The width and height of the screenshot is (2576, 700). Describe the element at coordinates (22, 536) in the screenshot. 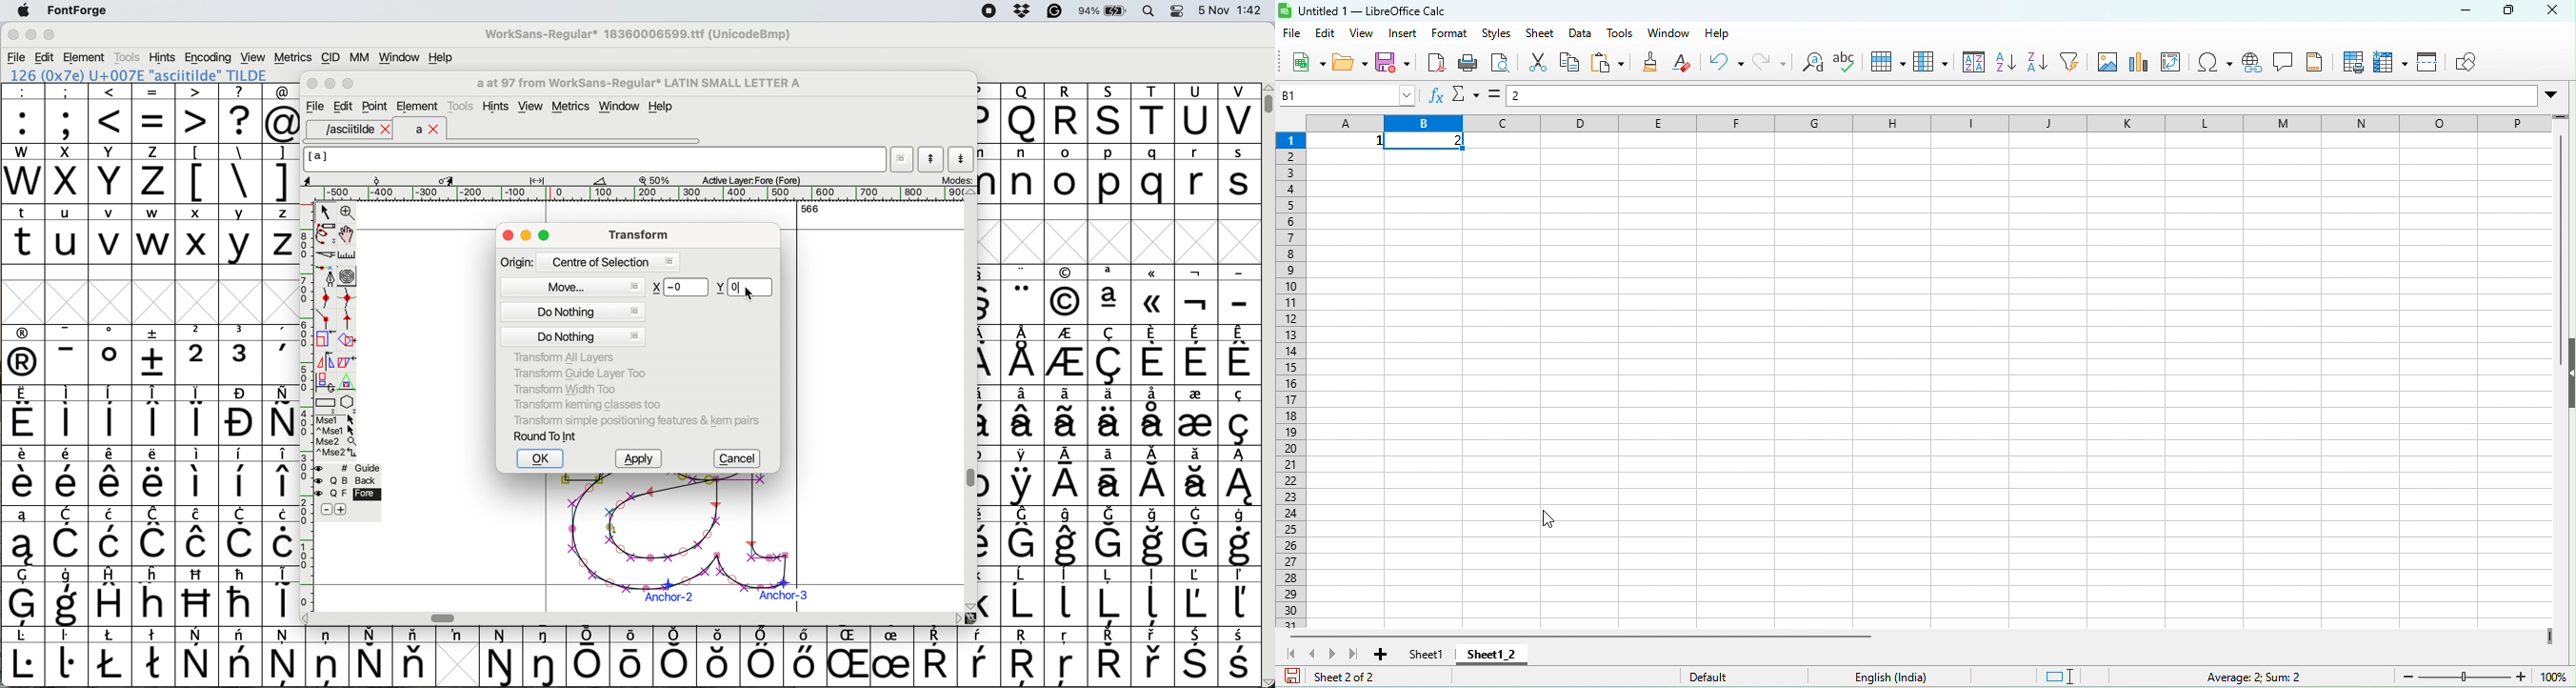

I see `symbol` at that location.